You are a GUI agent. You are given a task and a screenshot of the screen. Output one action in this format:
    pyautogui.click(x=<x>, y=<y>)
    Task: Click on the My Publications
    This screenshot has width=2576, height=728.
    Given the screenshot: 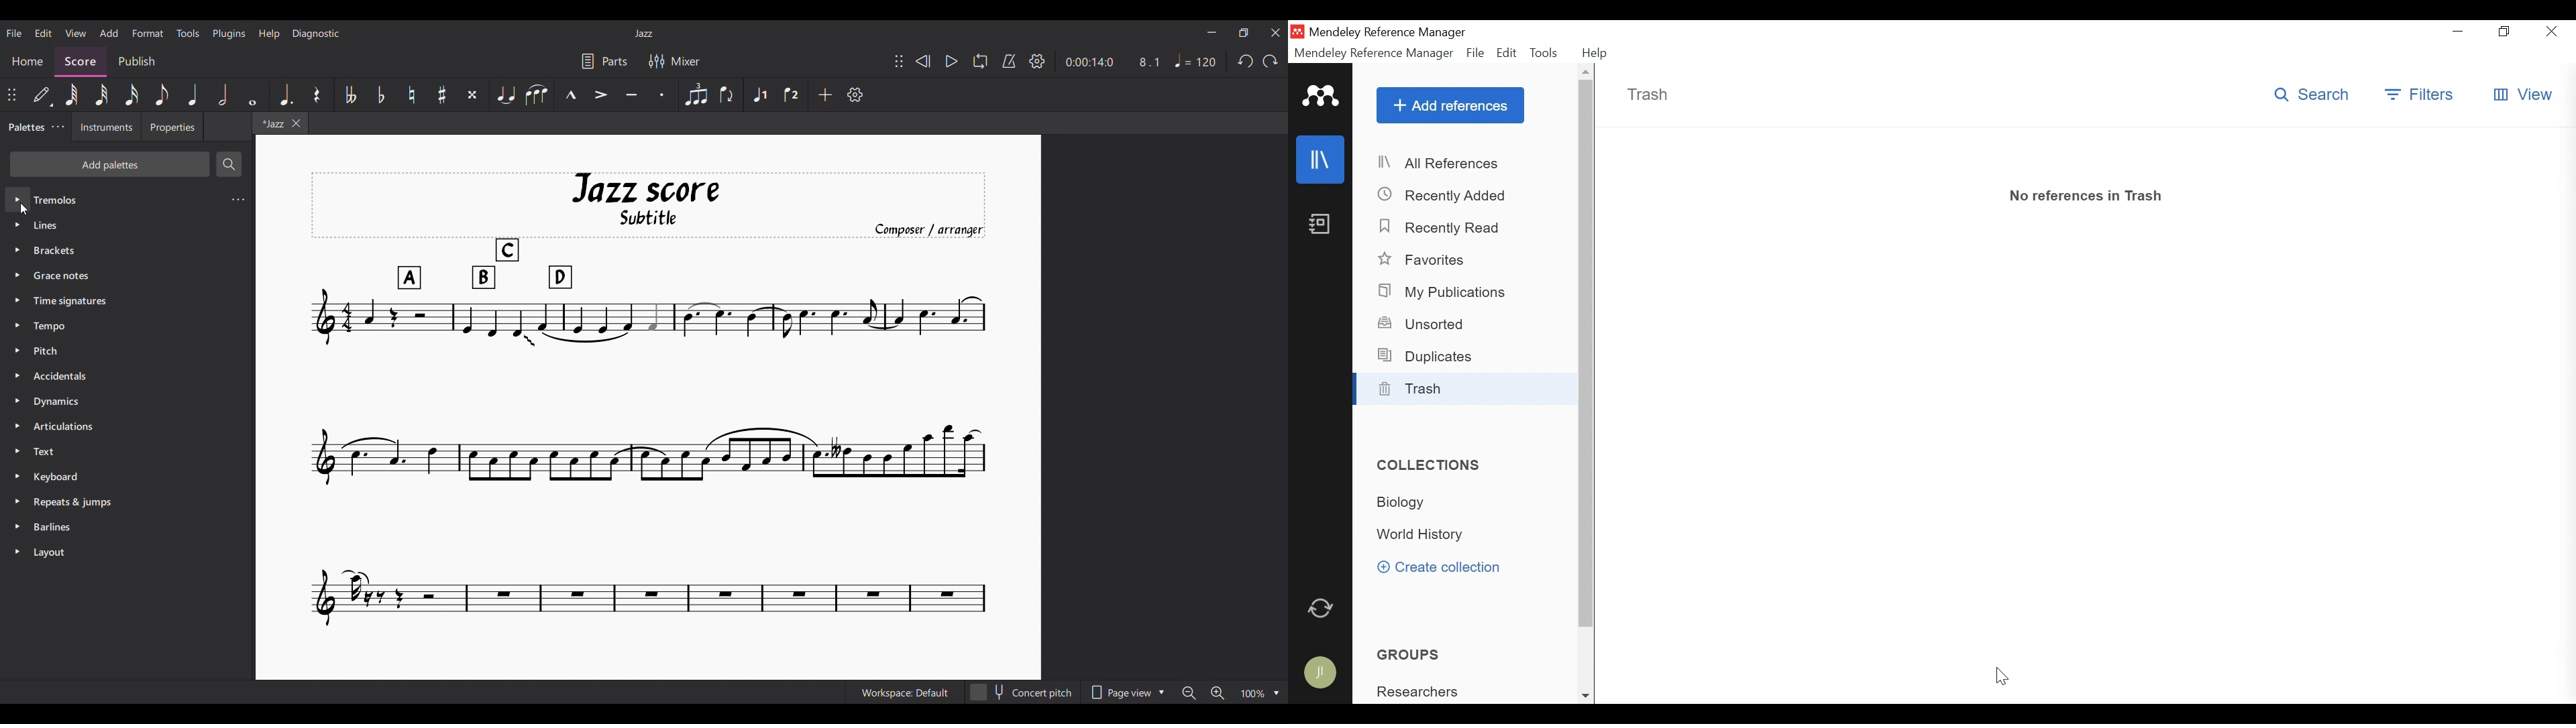 What is the action you would take?
    pyautogui.click(x=1448, y=292)
    